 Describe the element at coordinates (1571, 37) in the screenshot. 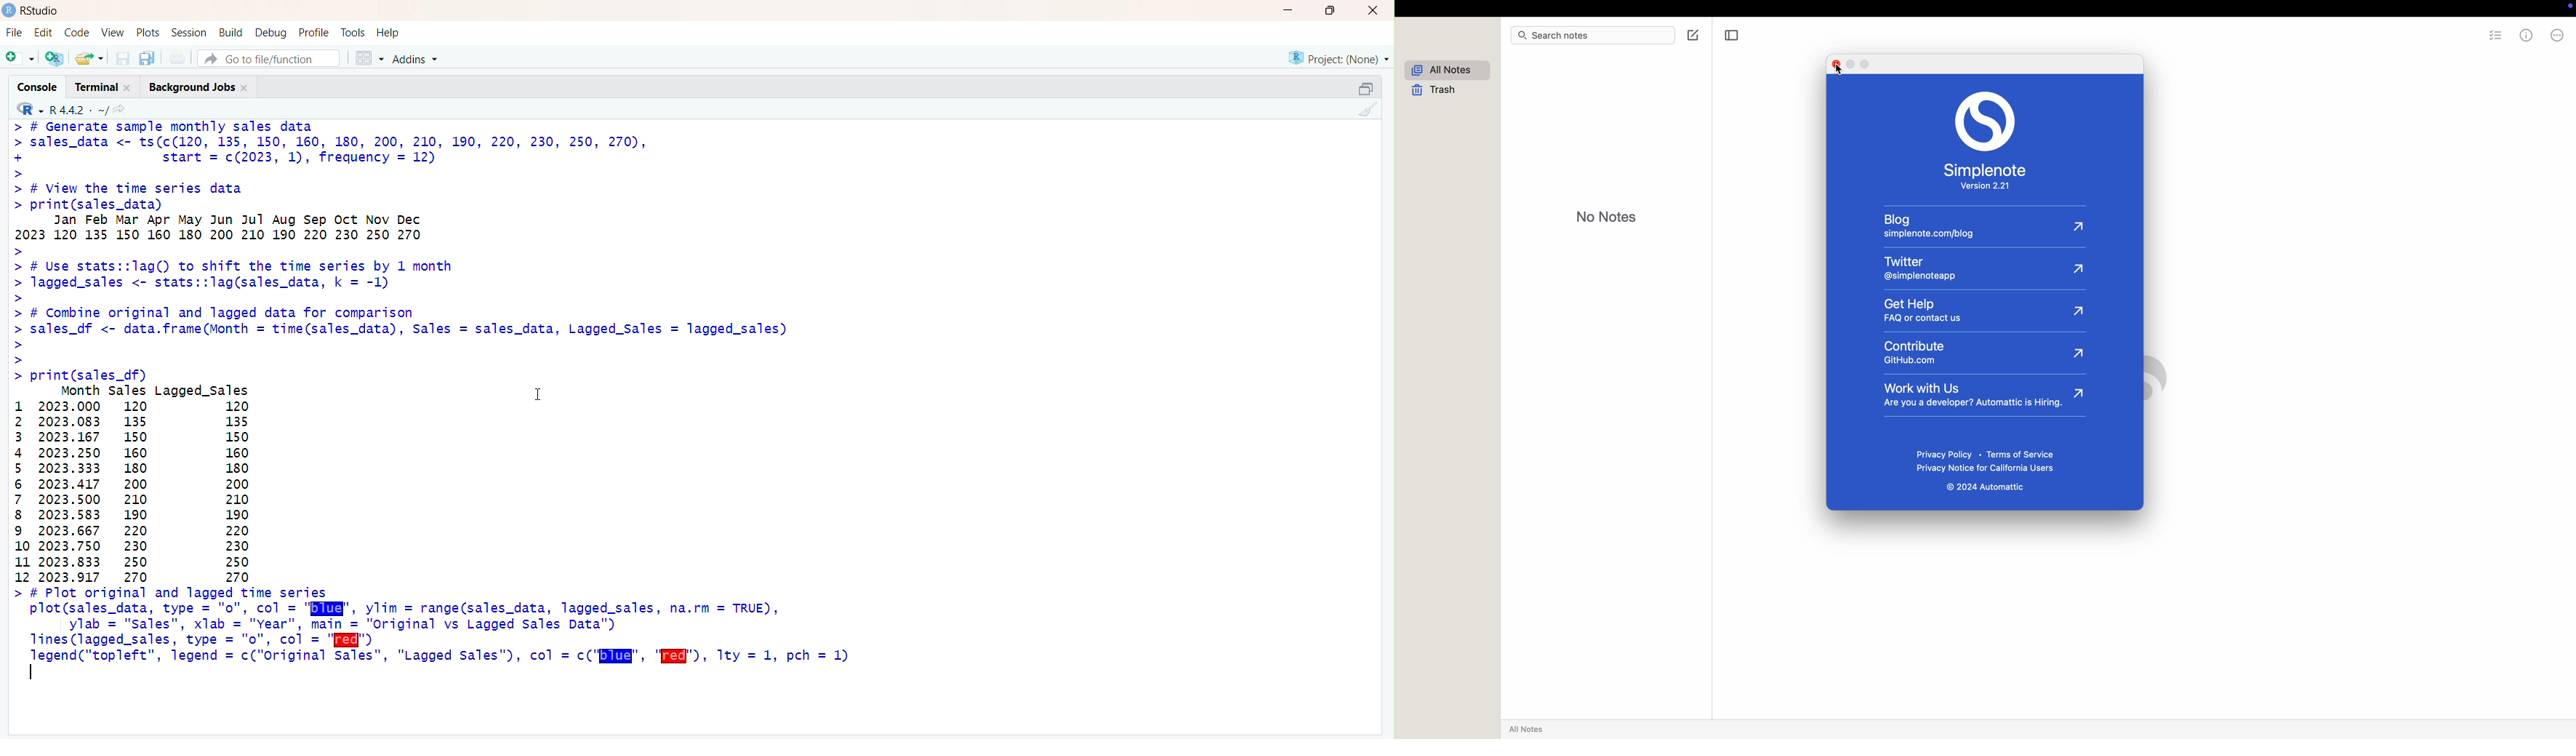

I see `search notes` at that location.